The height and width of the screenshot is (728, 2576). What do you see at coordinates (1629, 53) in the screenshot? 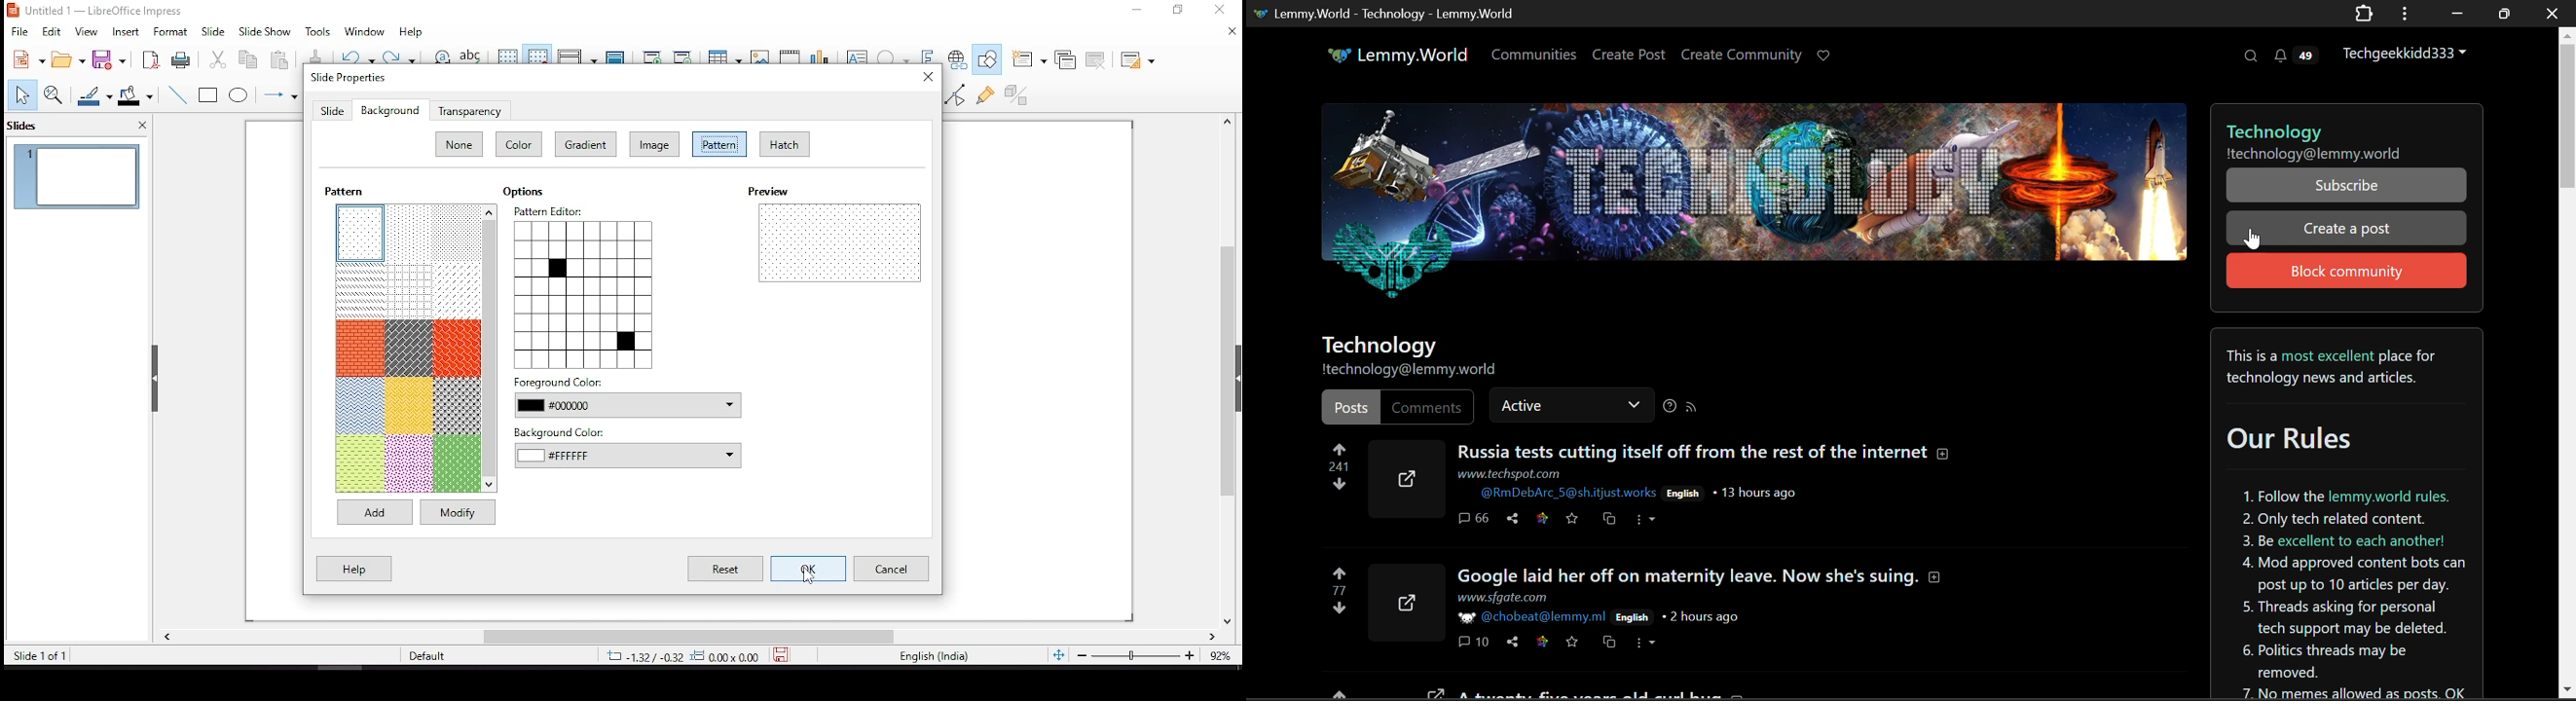
I see `Create Post Page Link` at bounding box center [1629, 53].